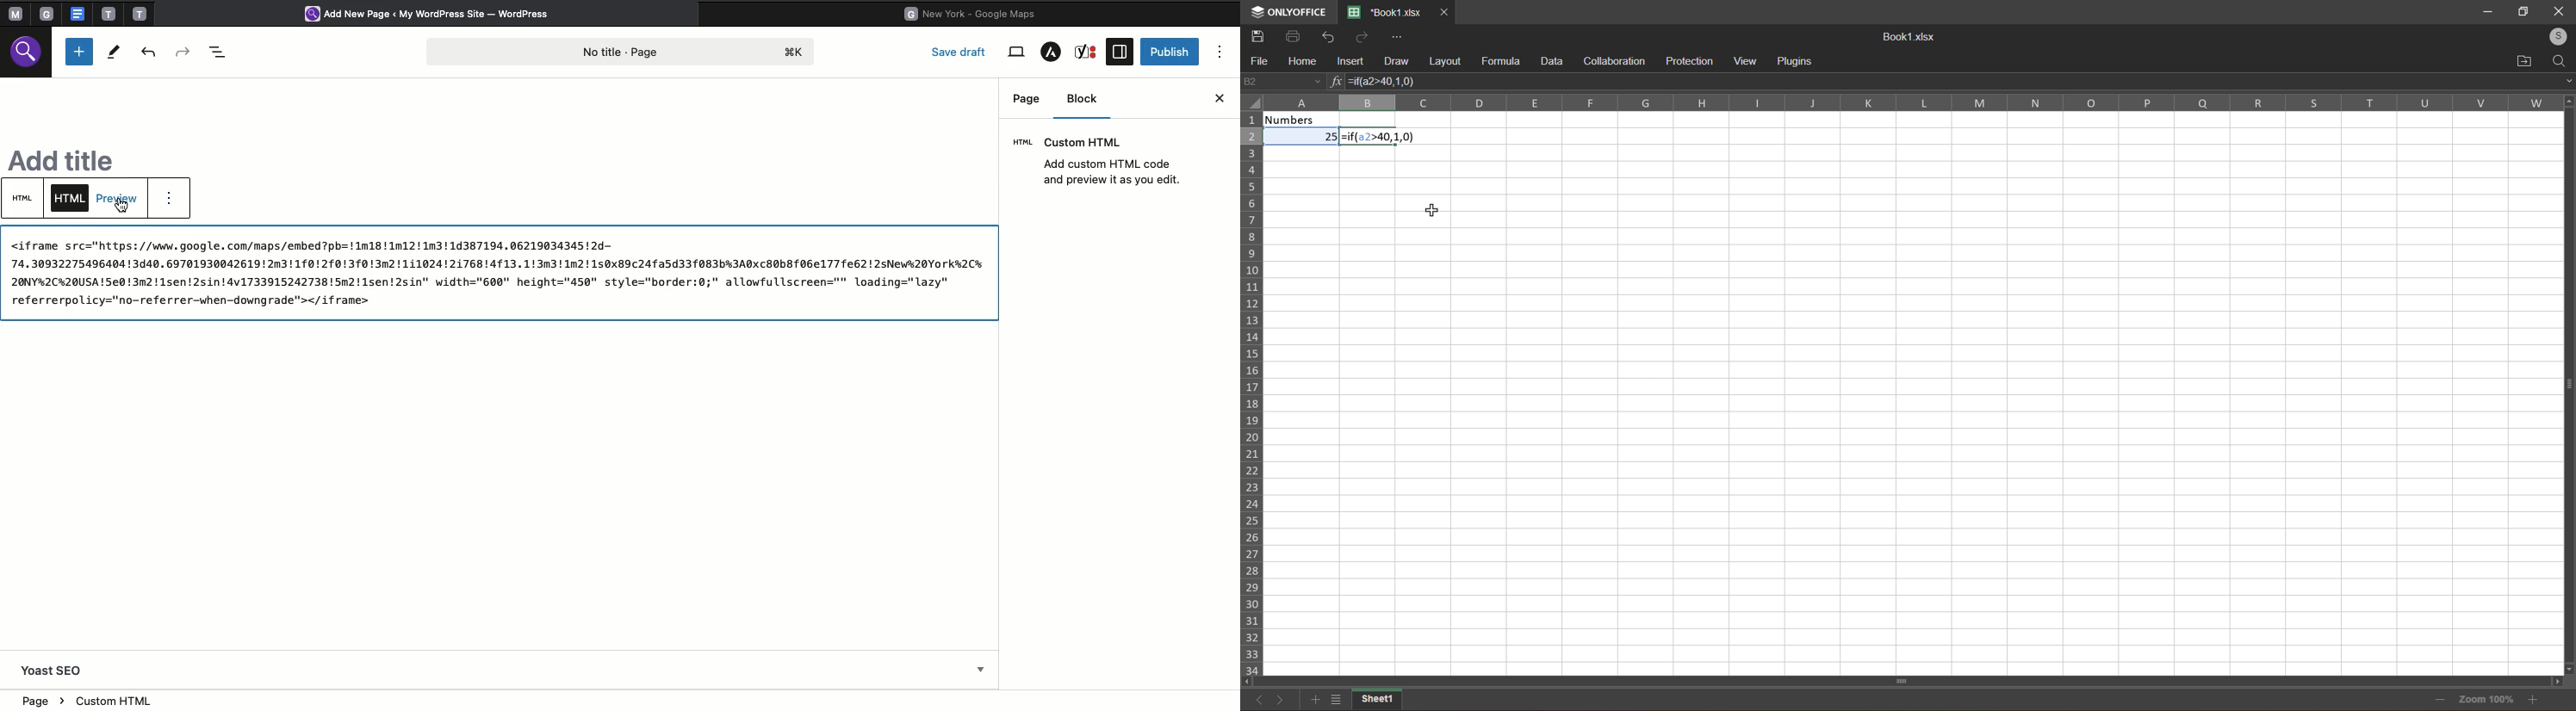 The width and height of the screenshot is (2576, 728). What do you see at coordinates (2555, 35) in the screenshot?
I see `login` at bounding box center [2555, 35].